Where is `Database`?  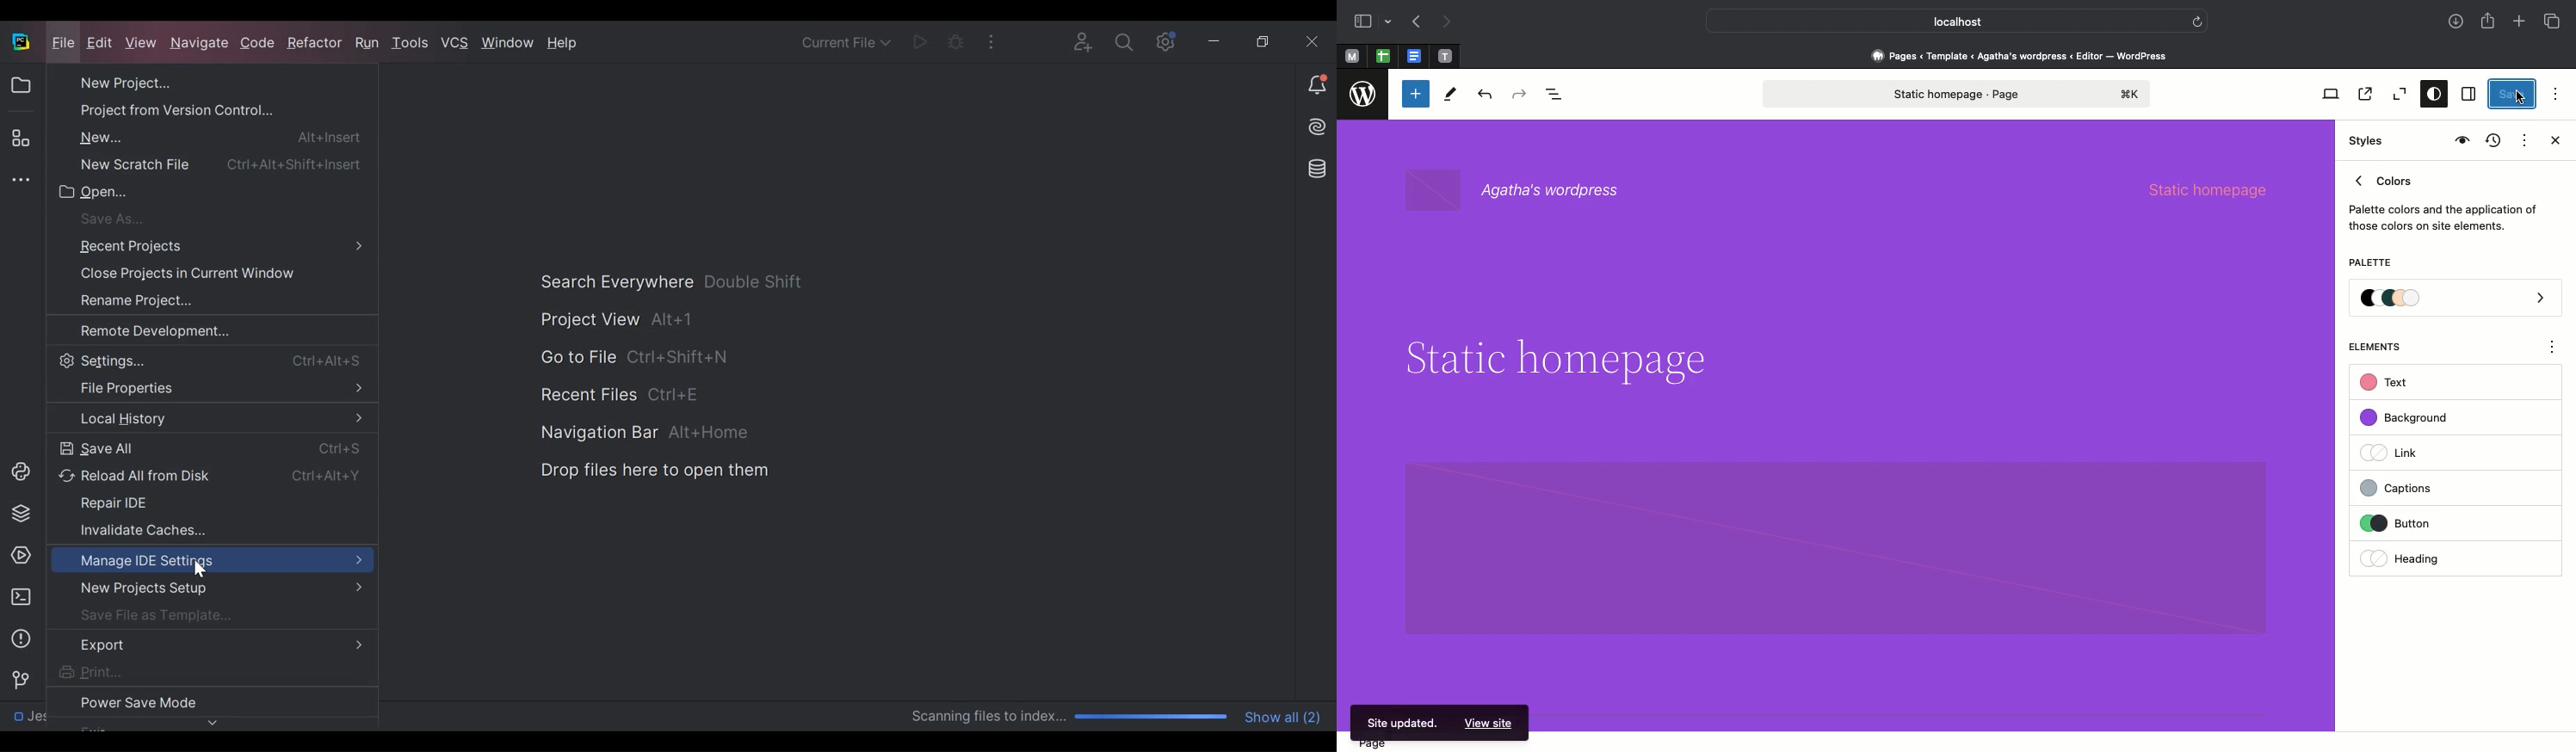 Database is located at coordinates (1320, 169).